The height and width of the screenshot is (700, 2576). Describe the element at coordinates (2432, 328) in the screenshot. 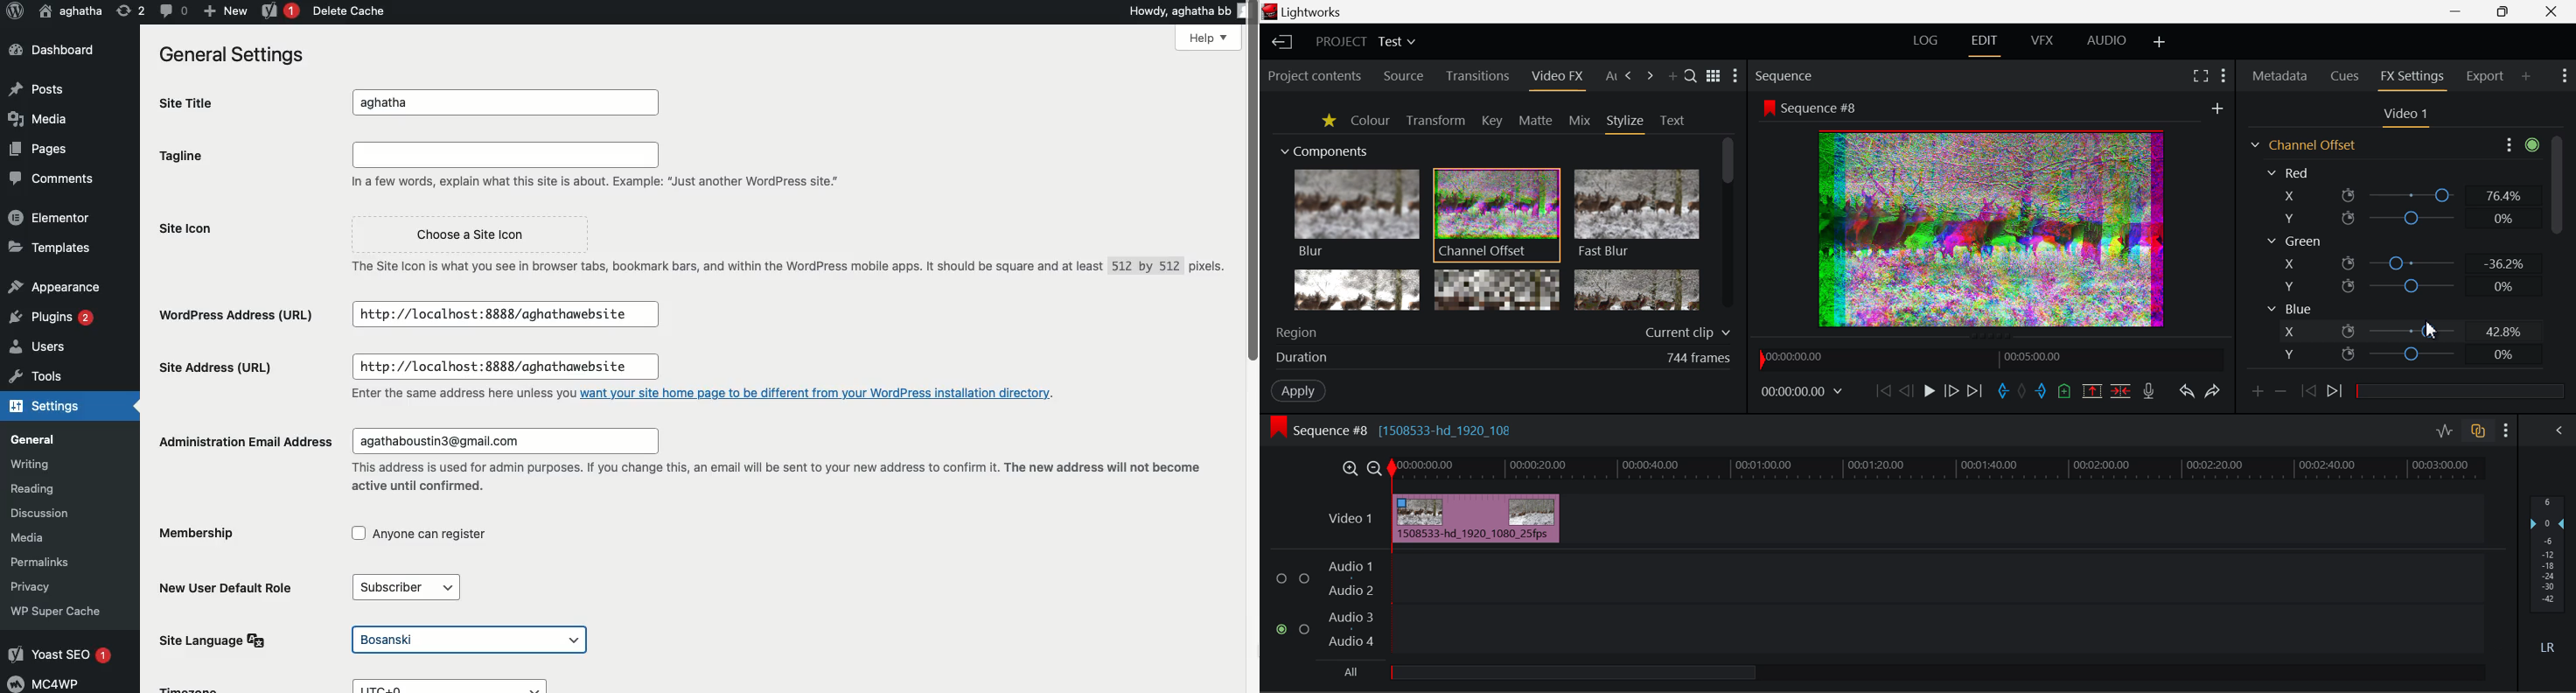

I see `MOUSE_UP Cursor Position` at that location.